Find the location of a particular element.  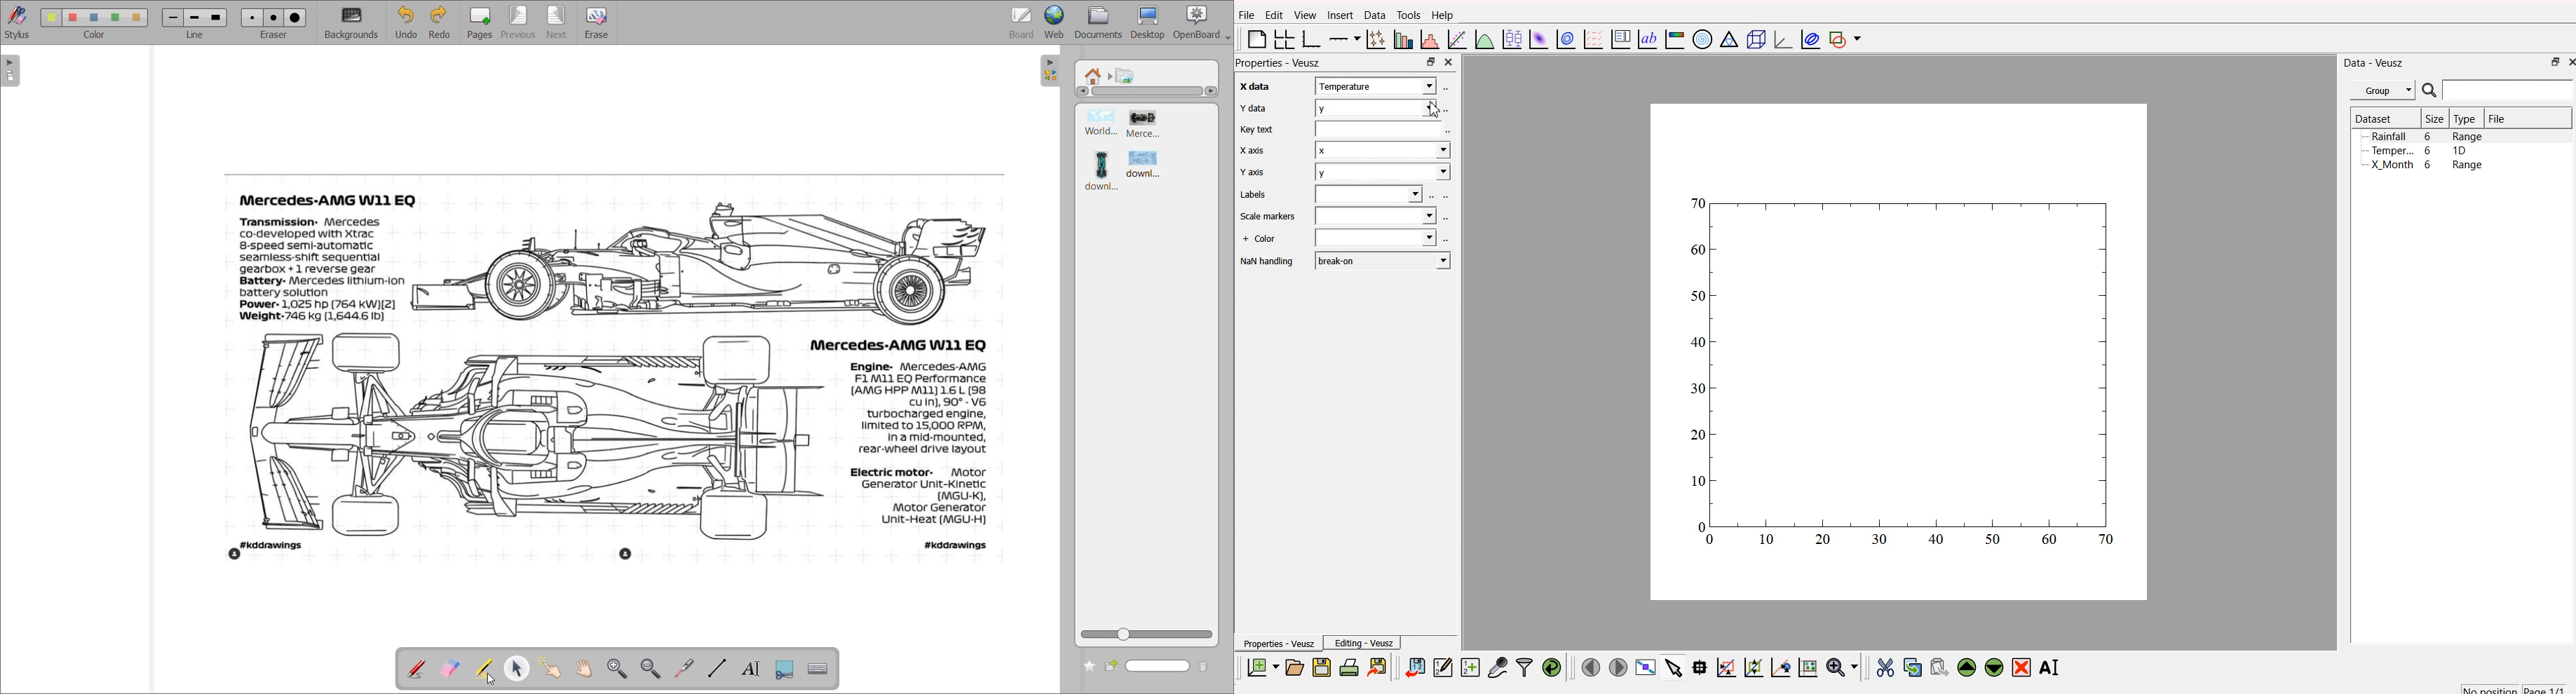

print document is located at coordinates (1349, 667).